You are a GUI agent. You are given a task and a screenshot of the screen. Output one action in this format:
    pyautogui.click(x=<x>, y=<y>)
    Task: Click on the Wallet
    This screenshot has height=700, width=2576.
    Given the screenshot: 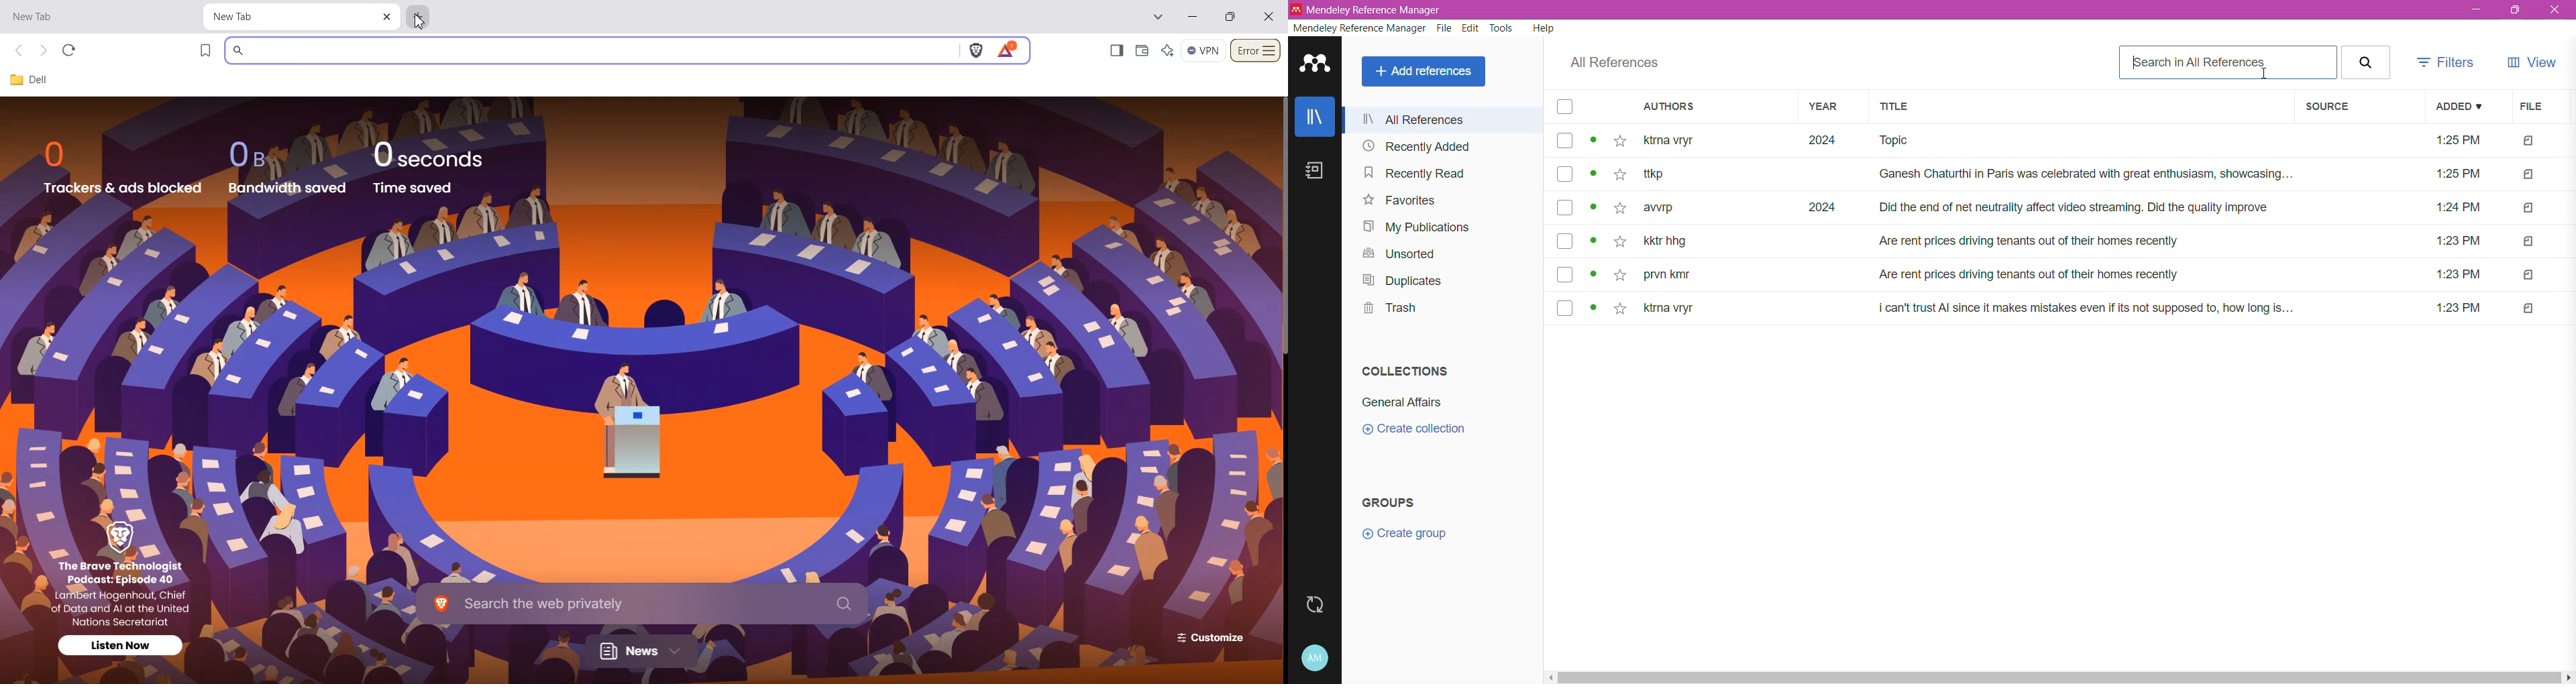 What is the action you would take?
    pyautogui.click(x=1141, y=50)
    